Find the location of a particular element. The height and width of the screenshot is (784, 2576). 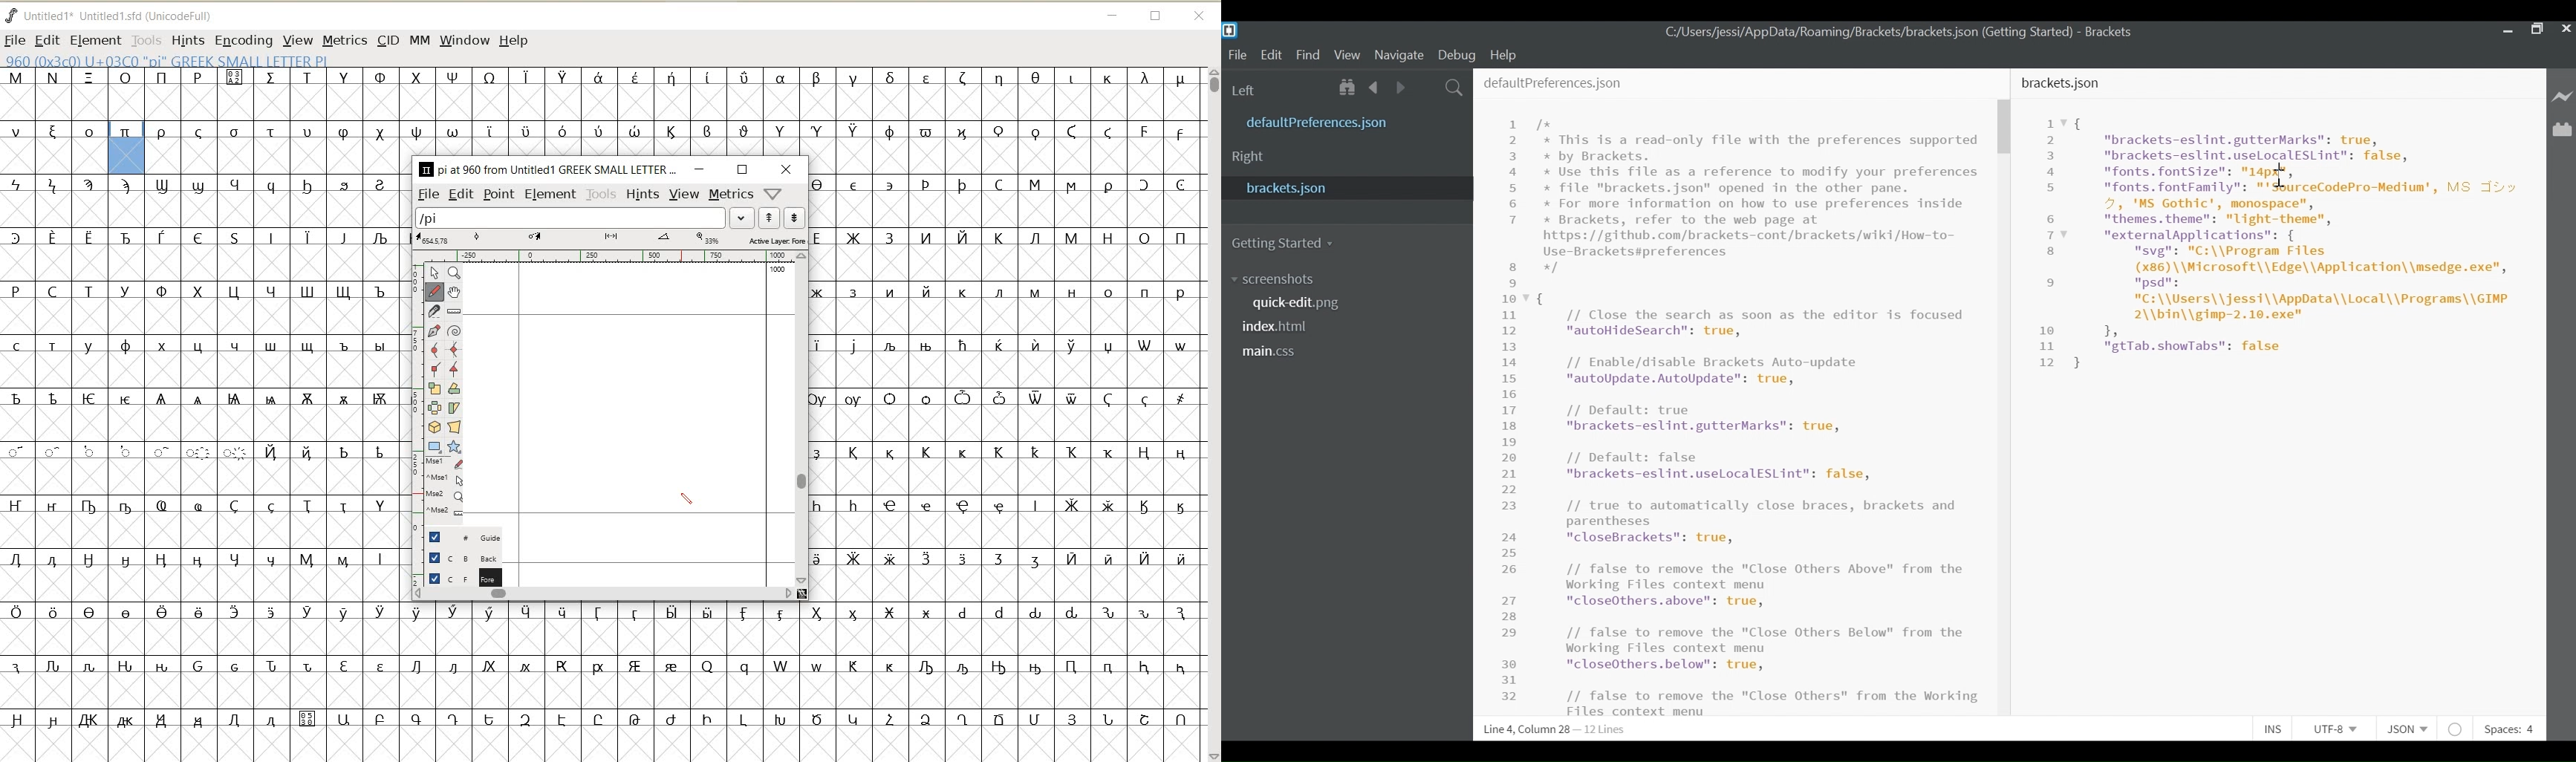

Restore is located at coordinates (2535, 28).